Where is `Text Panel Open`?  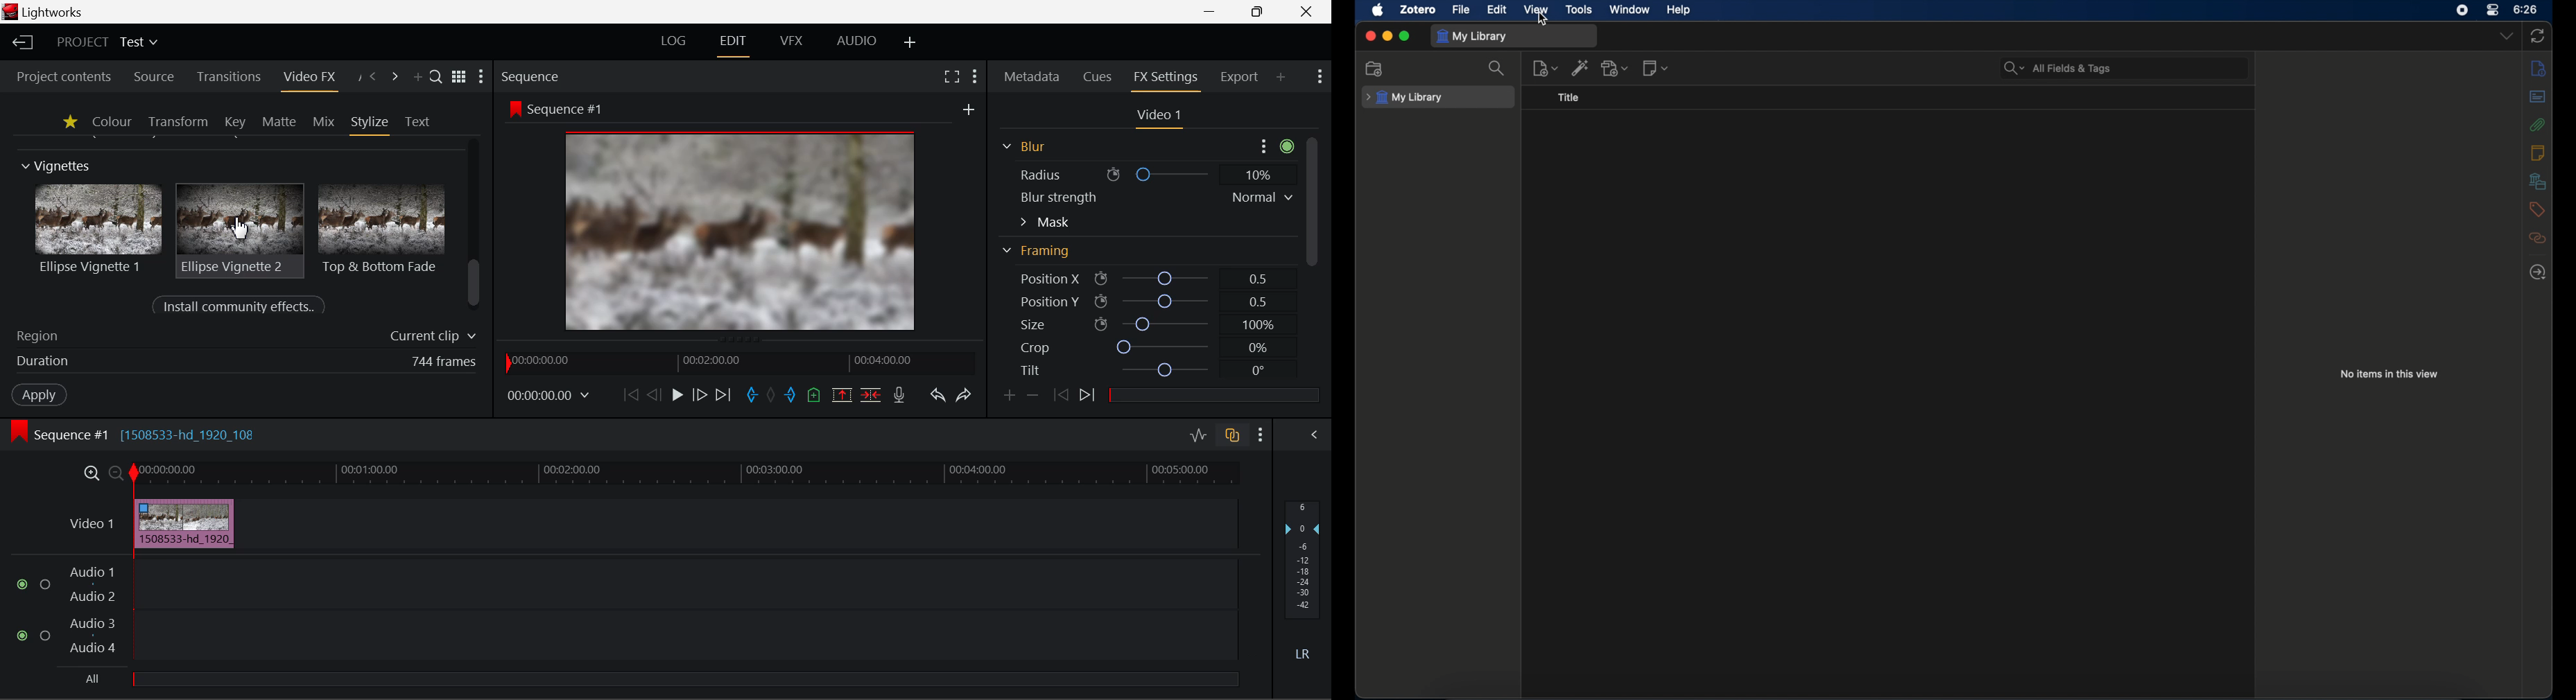 Text Panel Open is located at coordinates (419, 121).